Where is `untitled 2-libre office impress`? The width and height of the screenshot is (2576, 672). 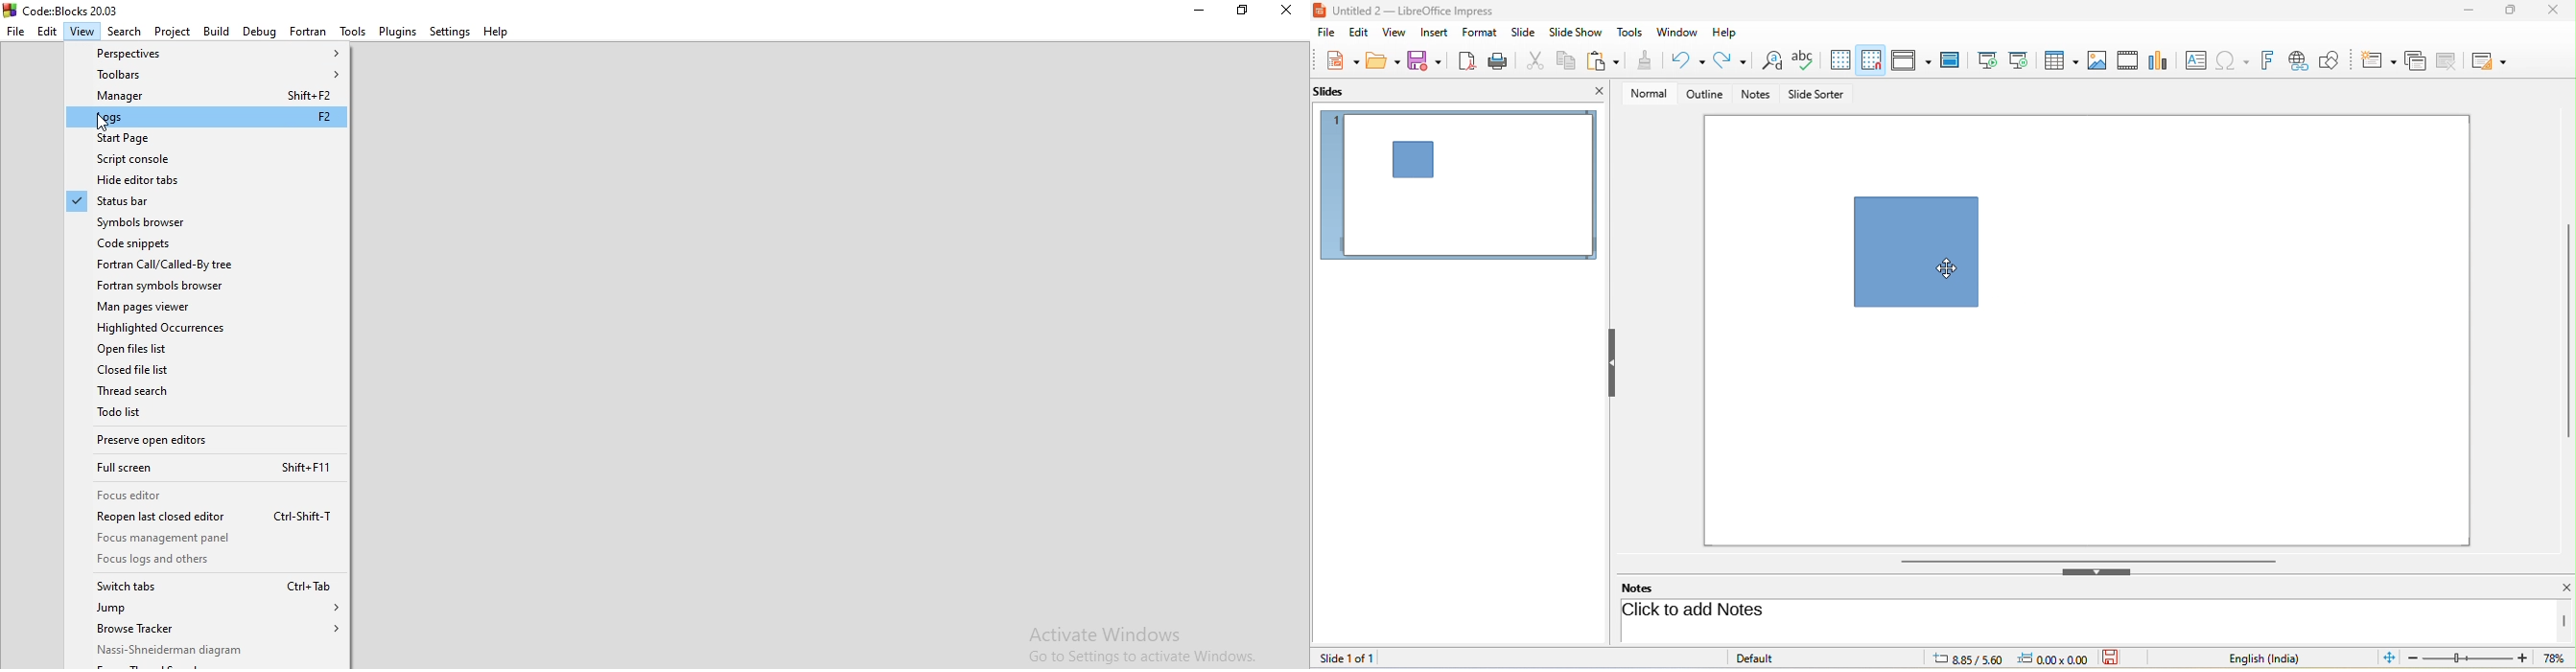 untitled 2-libre office impress is located at coordinates (1424, 9).